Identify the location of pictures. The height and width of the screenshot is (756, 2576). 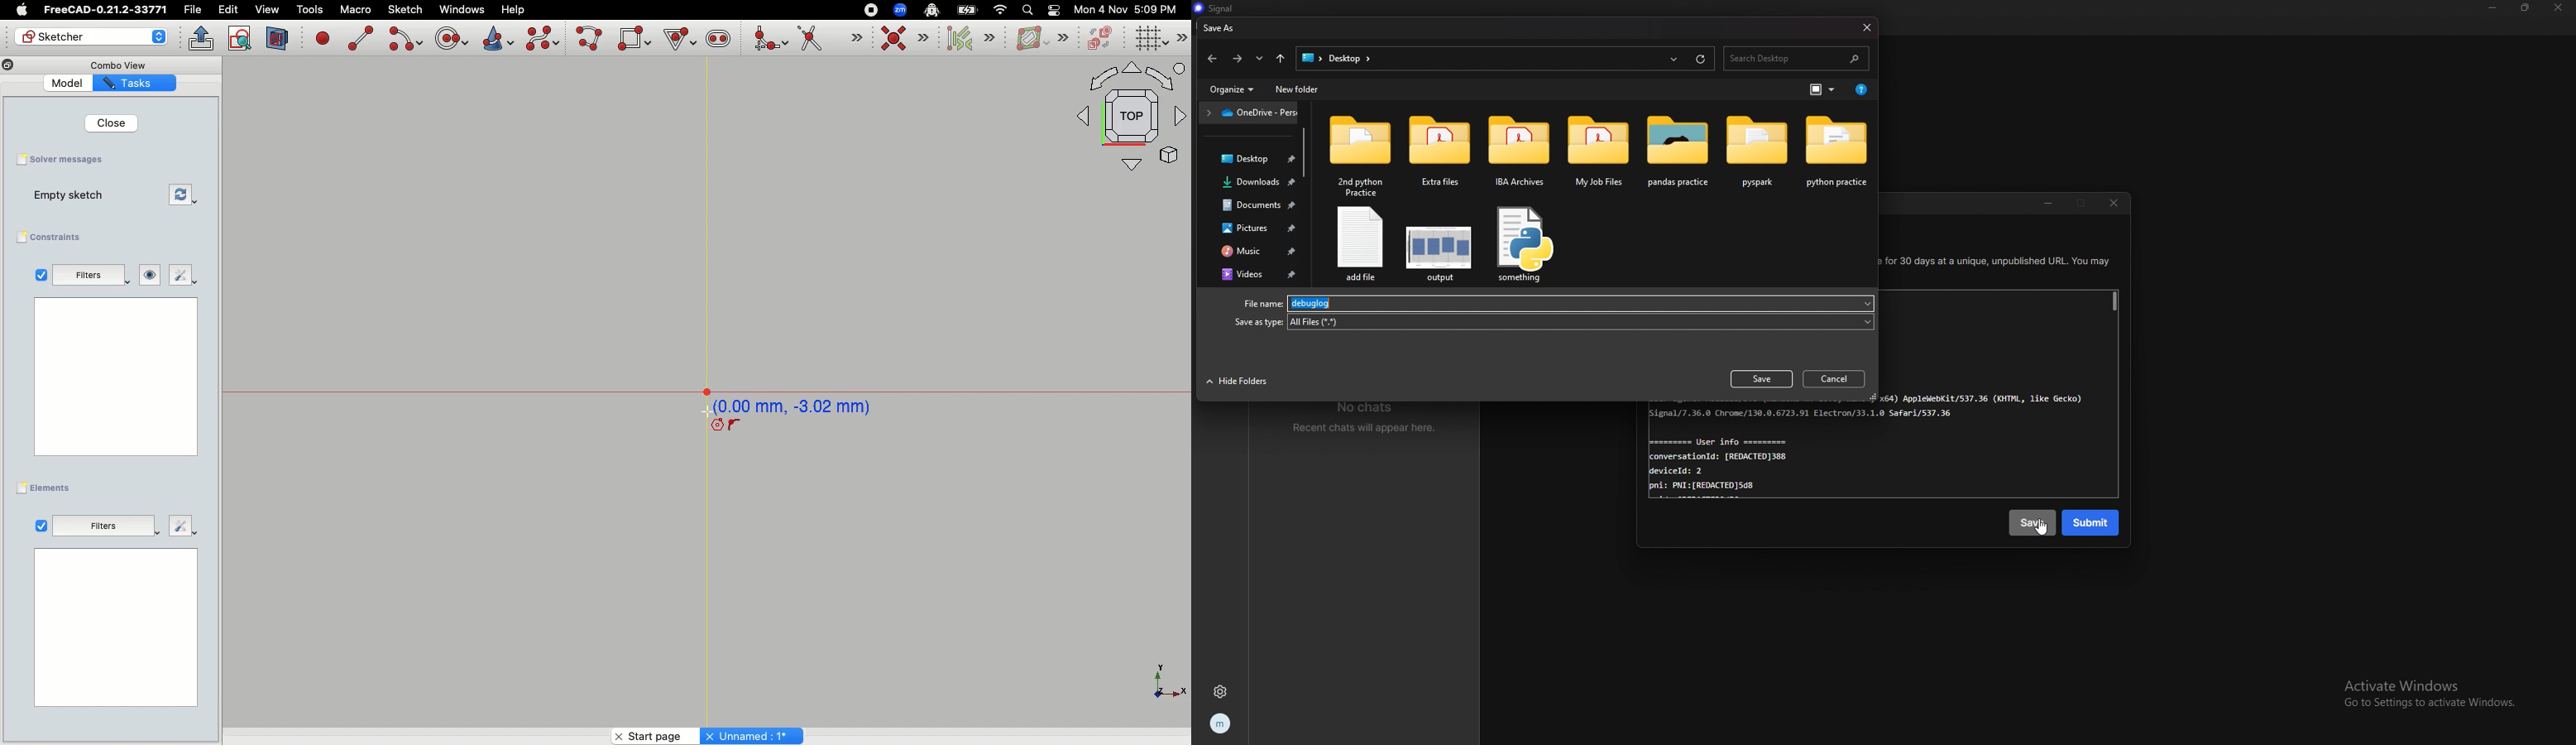
(1254, 228).